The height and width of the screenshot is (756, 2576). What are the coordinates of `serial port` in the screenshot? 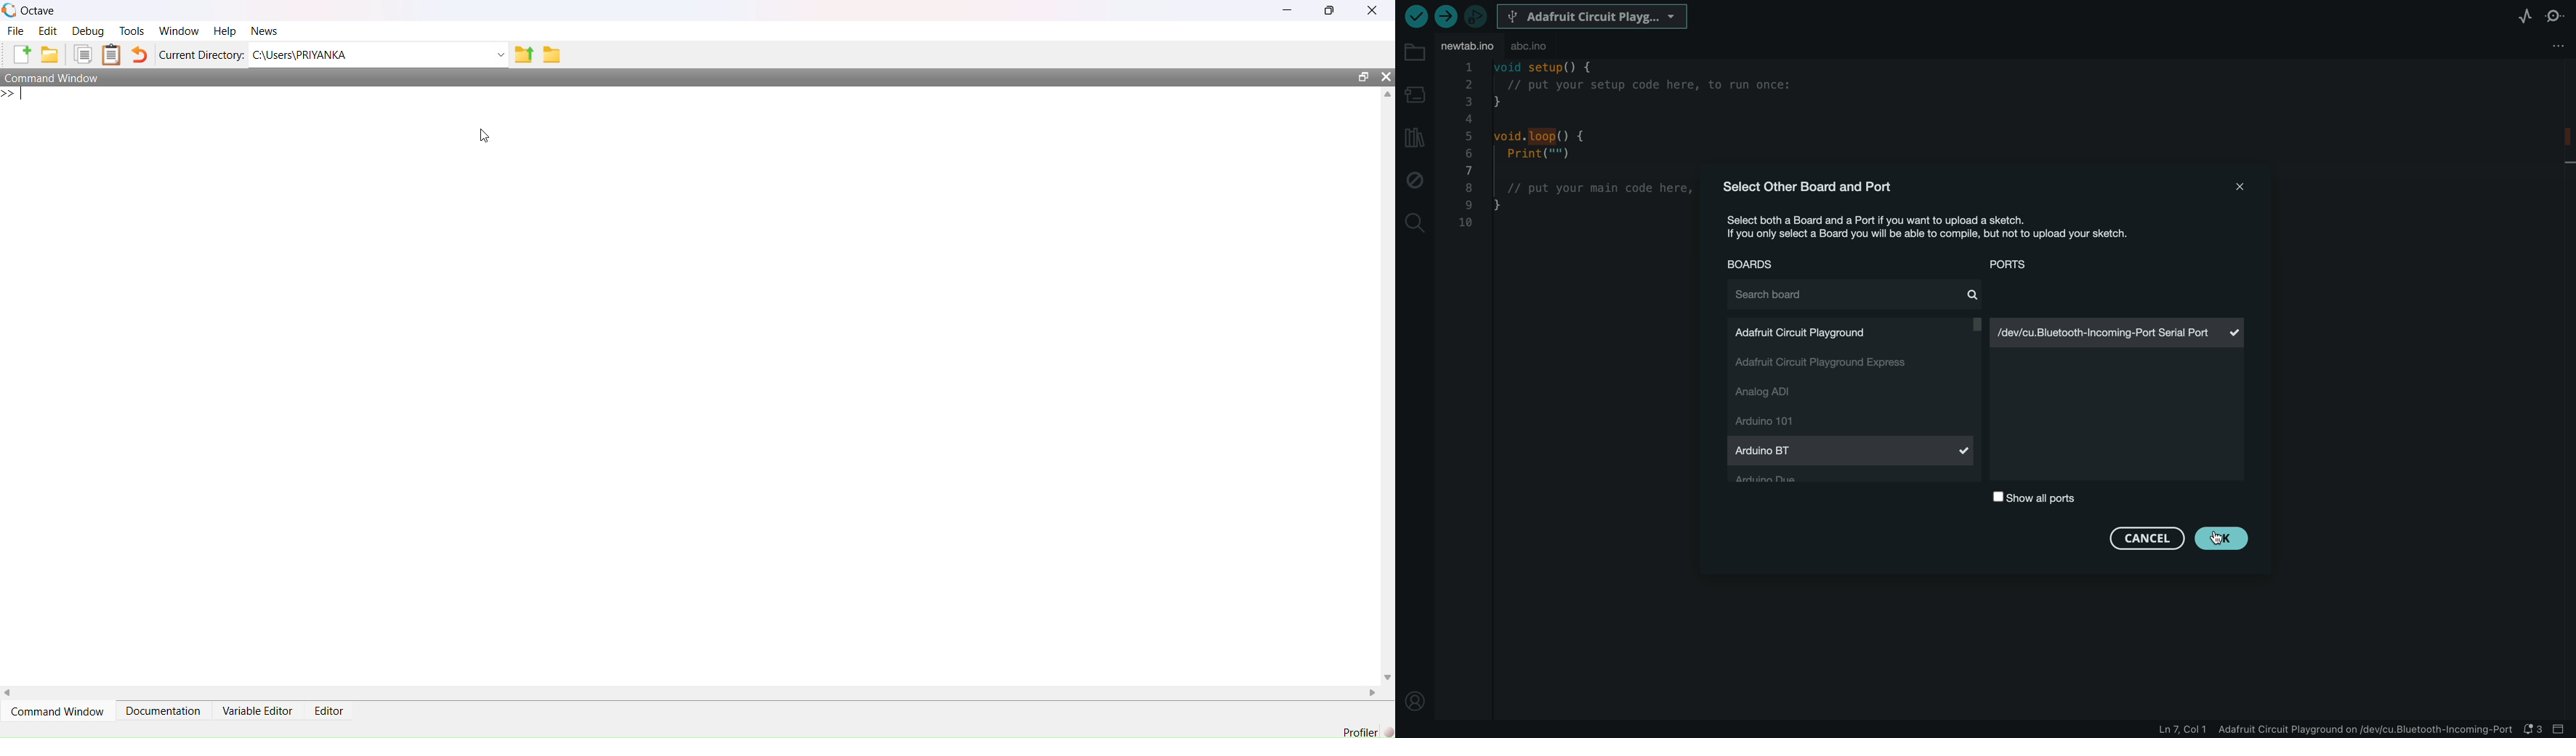 It's located at (2120, 333).